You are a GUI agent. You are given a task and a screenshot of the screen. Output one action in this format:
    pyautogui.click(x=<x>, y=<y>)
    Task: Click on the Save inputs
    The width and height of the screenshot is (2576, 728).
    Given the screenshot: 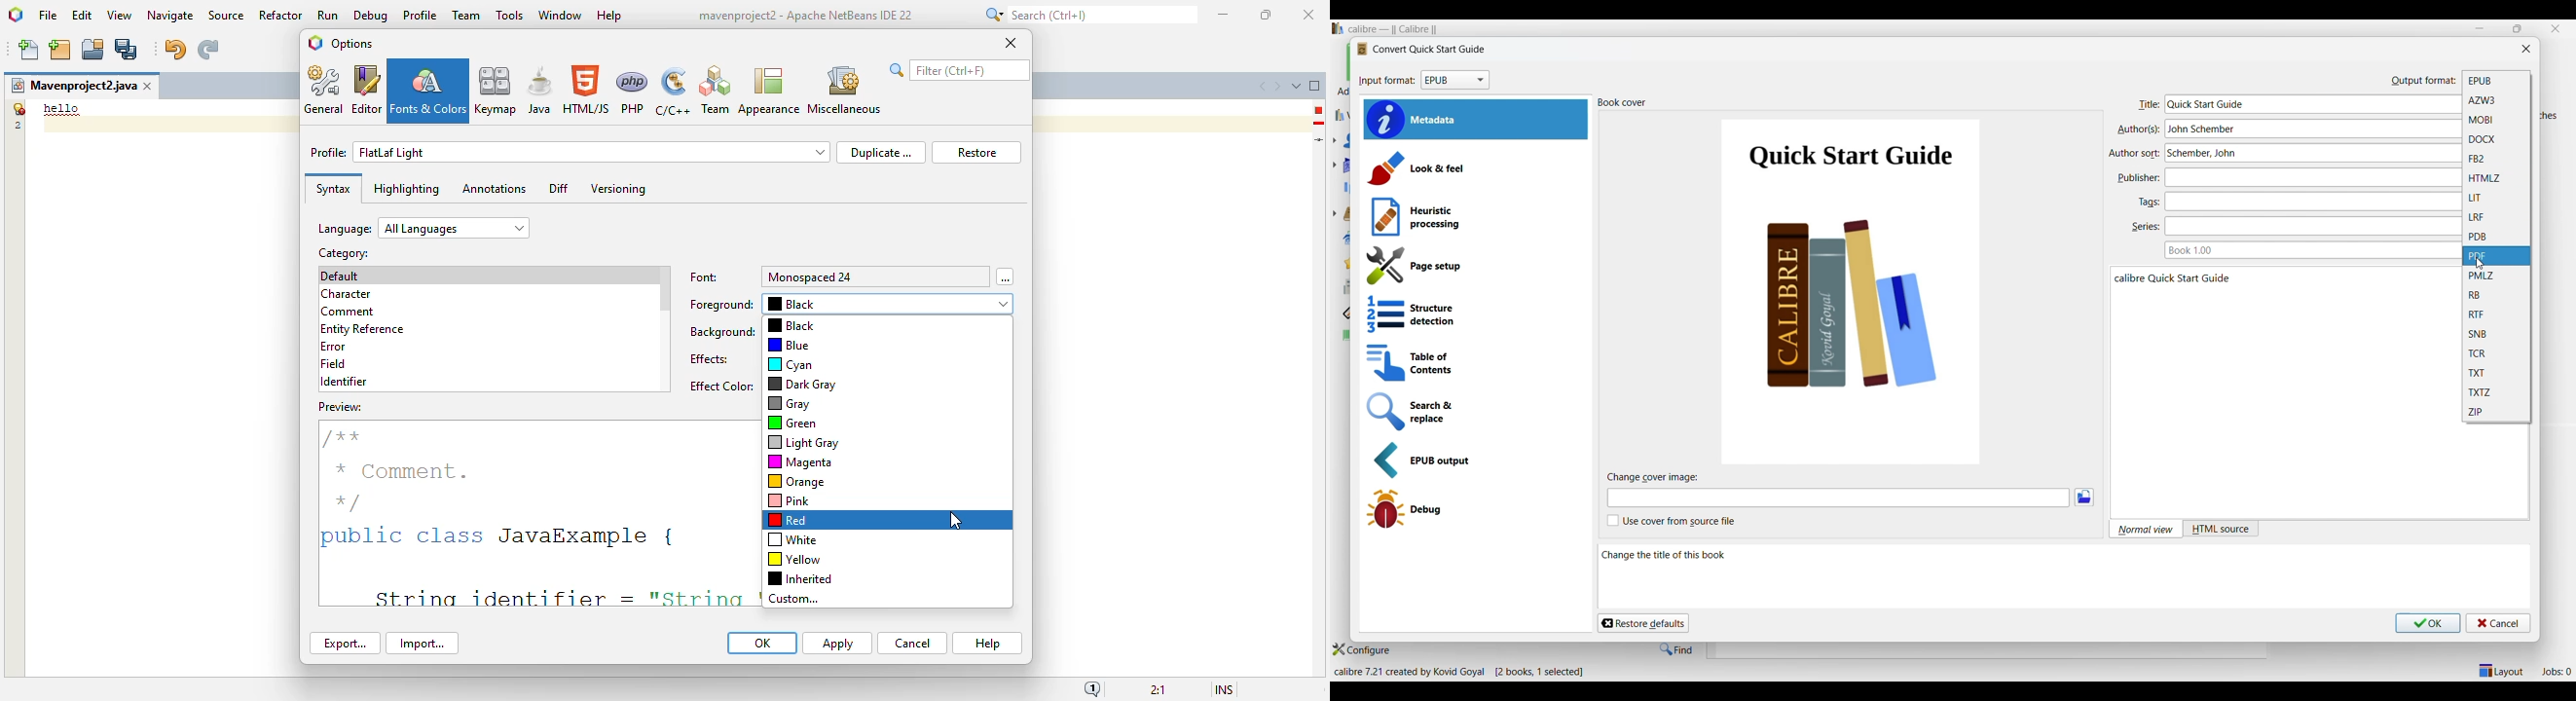 What is the action you would take?
    pyautogui.click(x=2428, y=624)
    